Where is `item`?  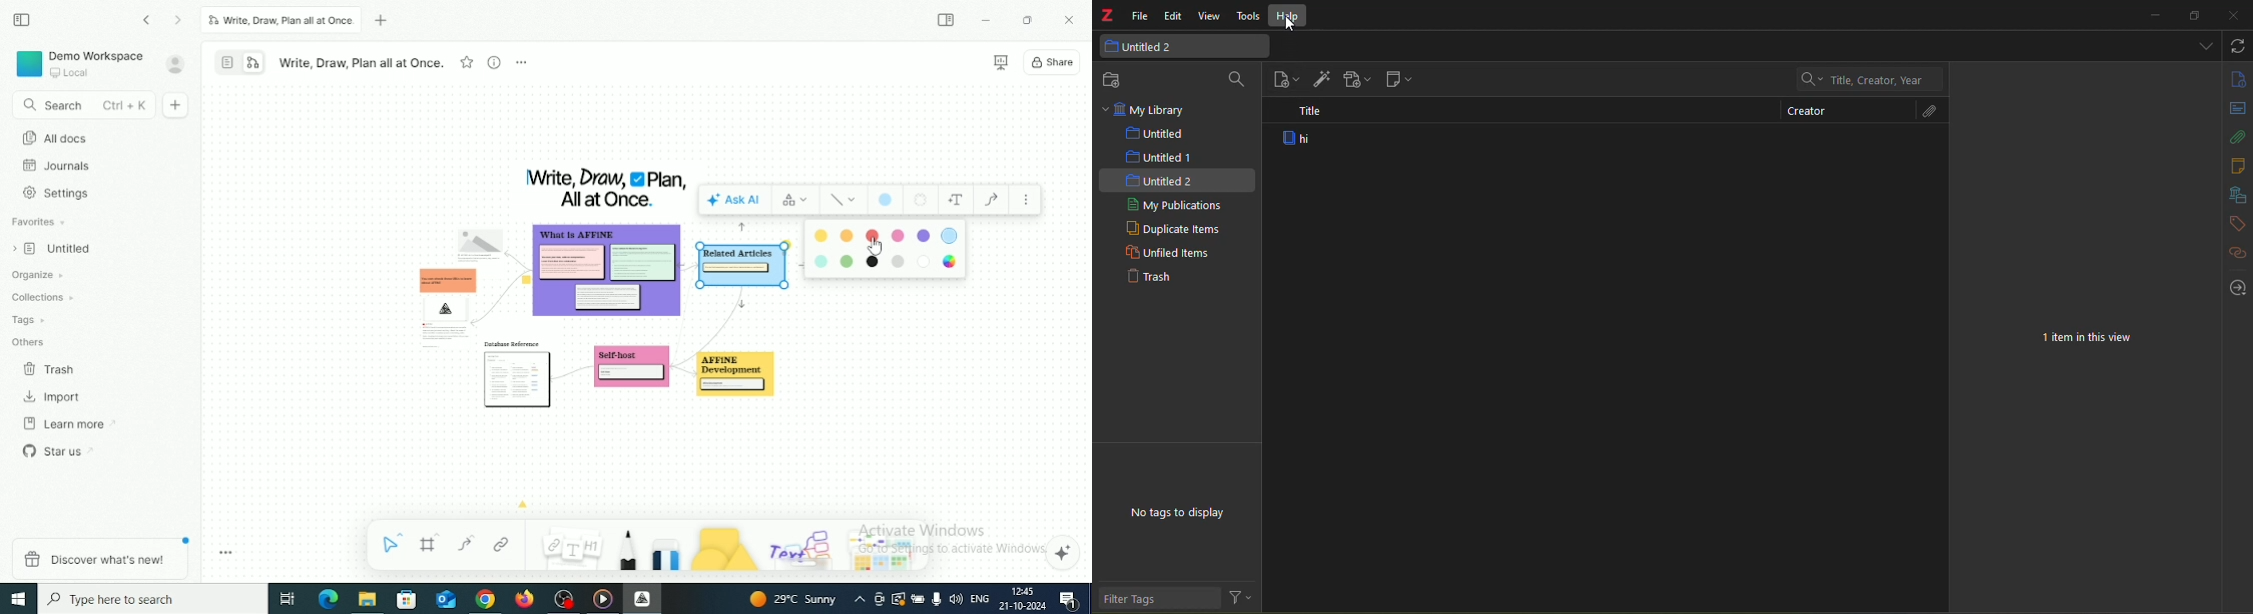
item is located at coordinates (1301, 139).